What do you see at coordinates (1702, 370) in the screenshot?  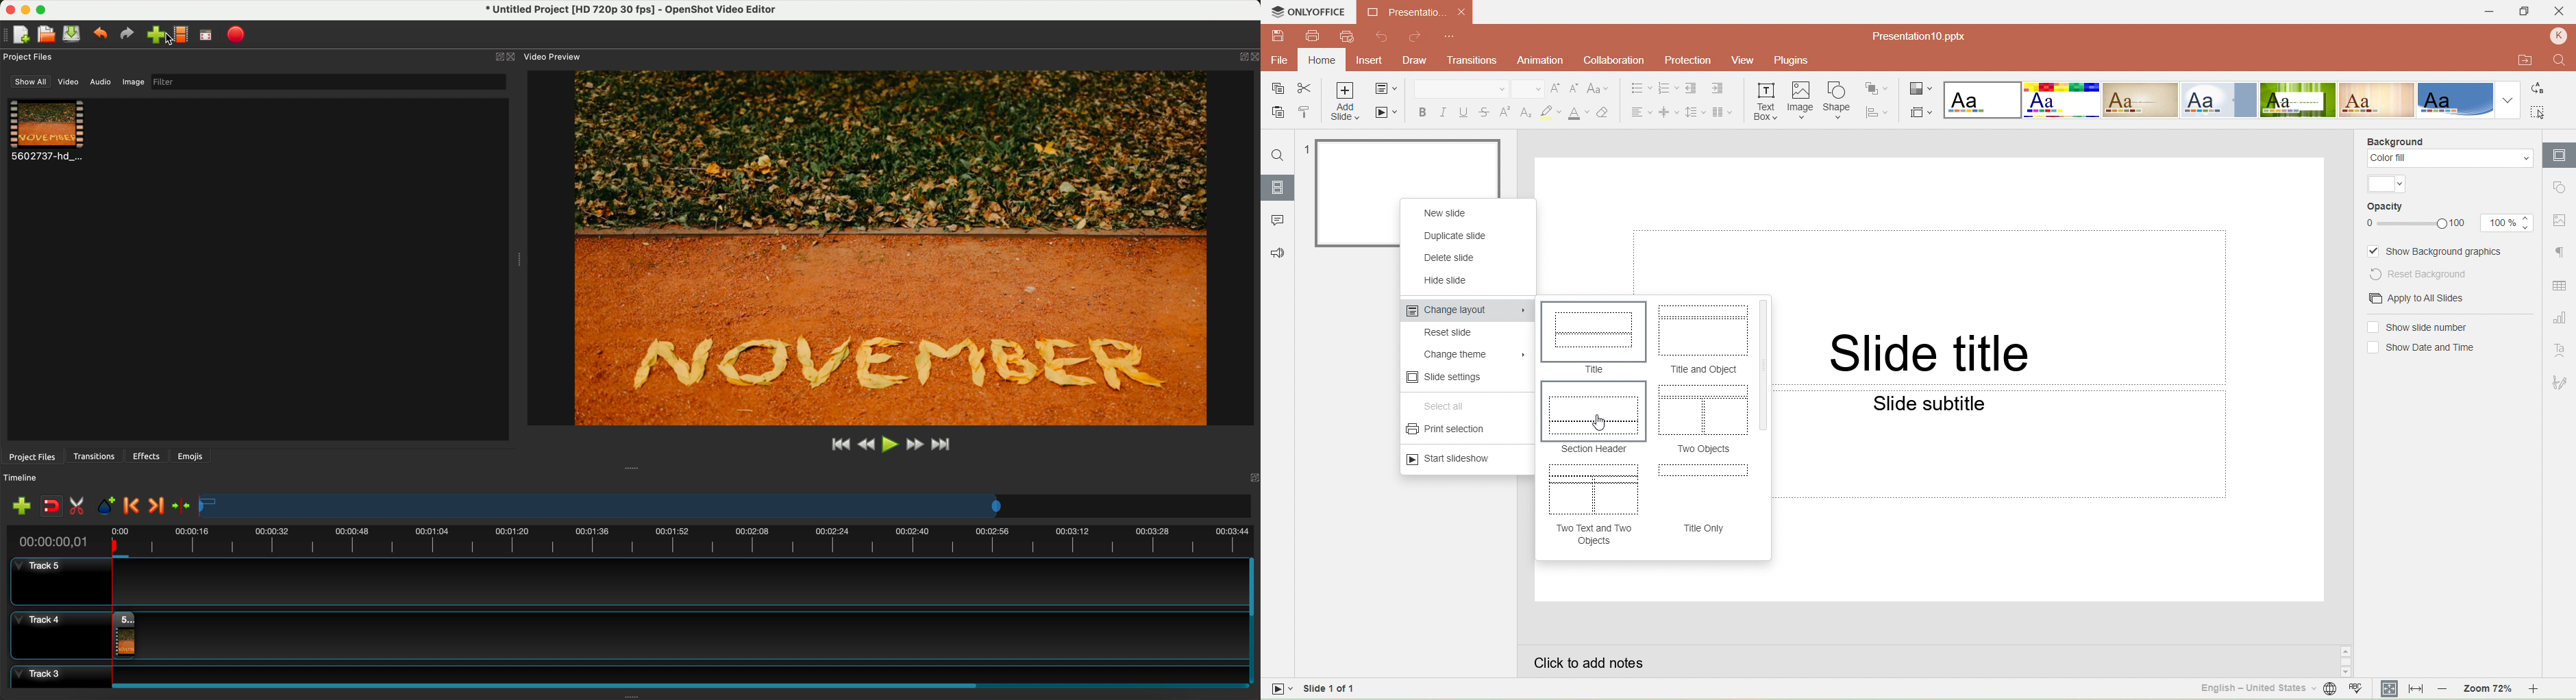 I see `Title and Object` at bounding box center [1702, 370].